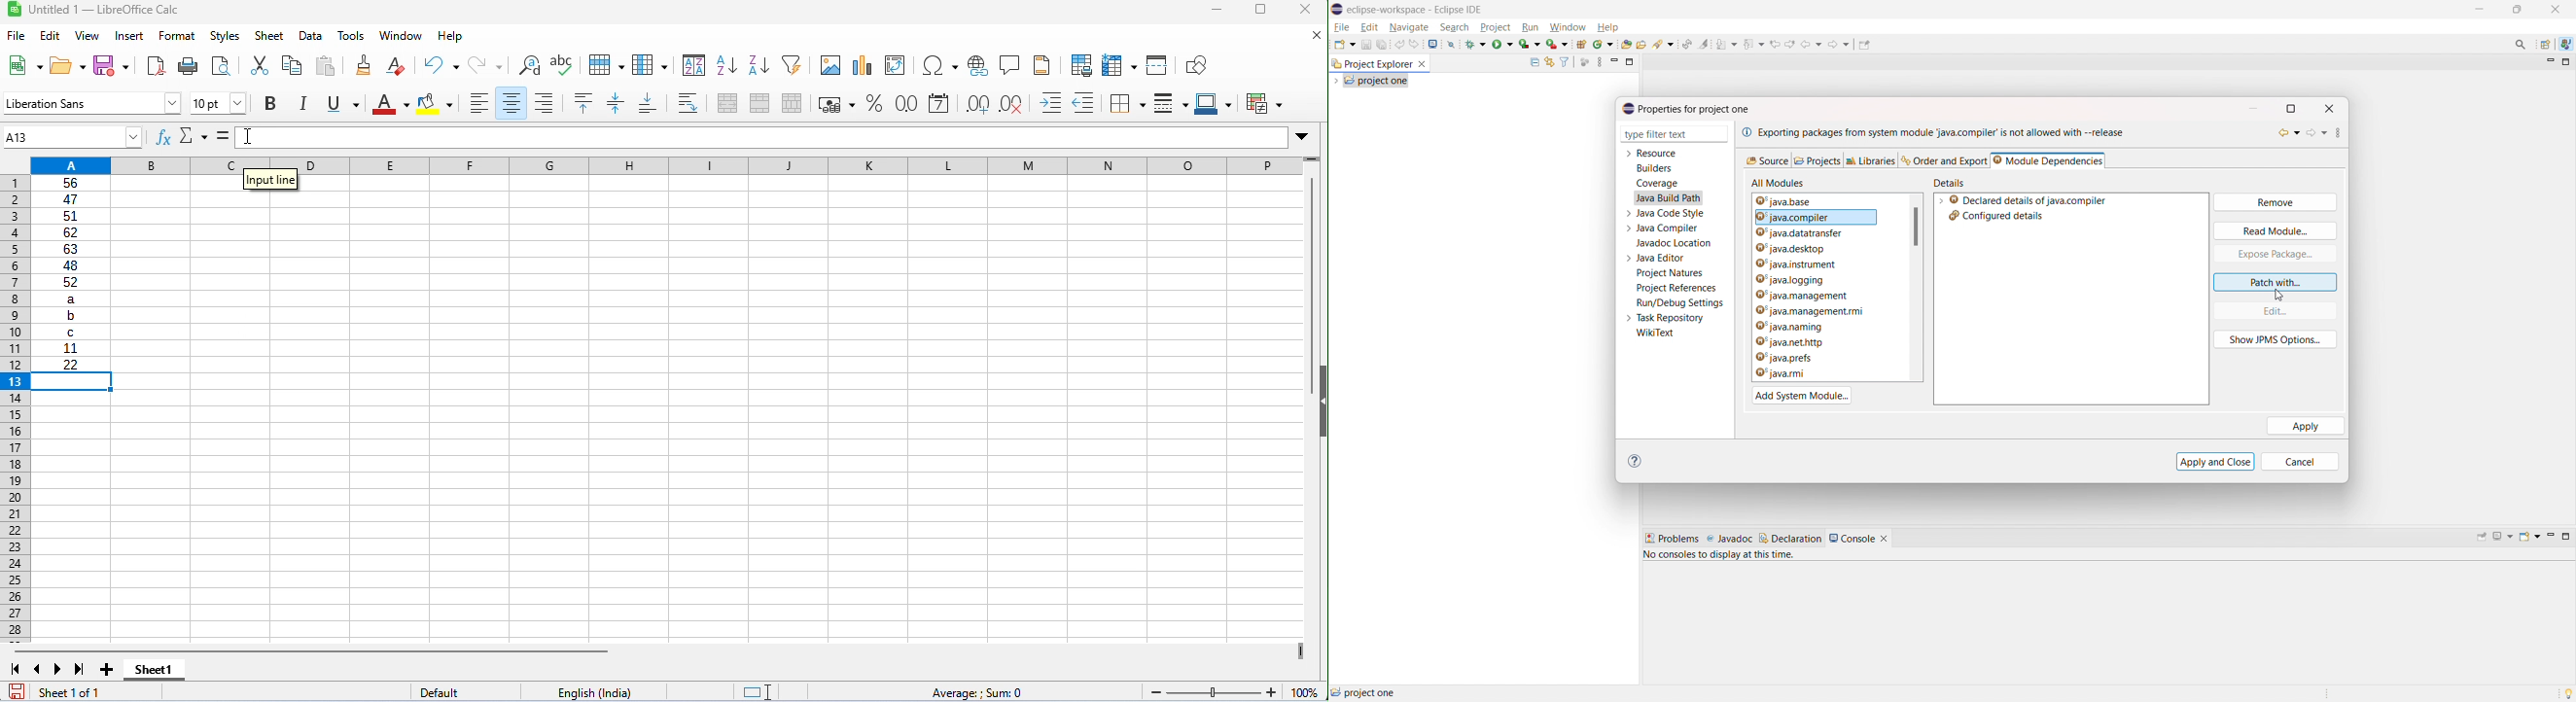  I want to click on java.base, so click(1830, 201).